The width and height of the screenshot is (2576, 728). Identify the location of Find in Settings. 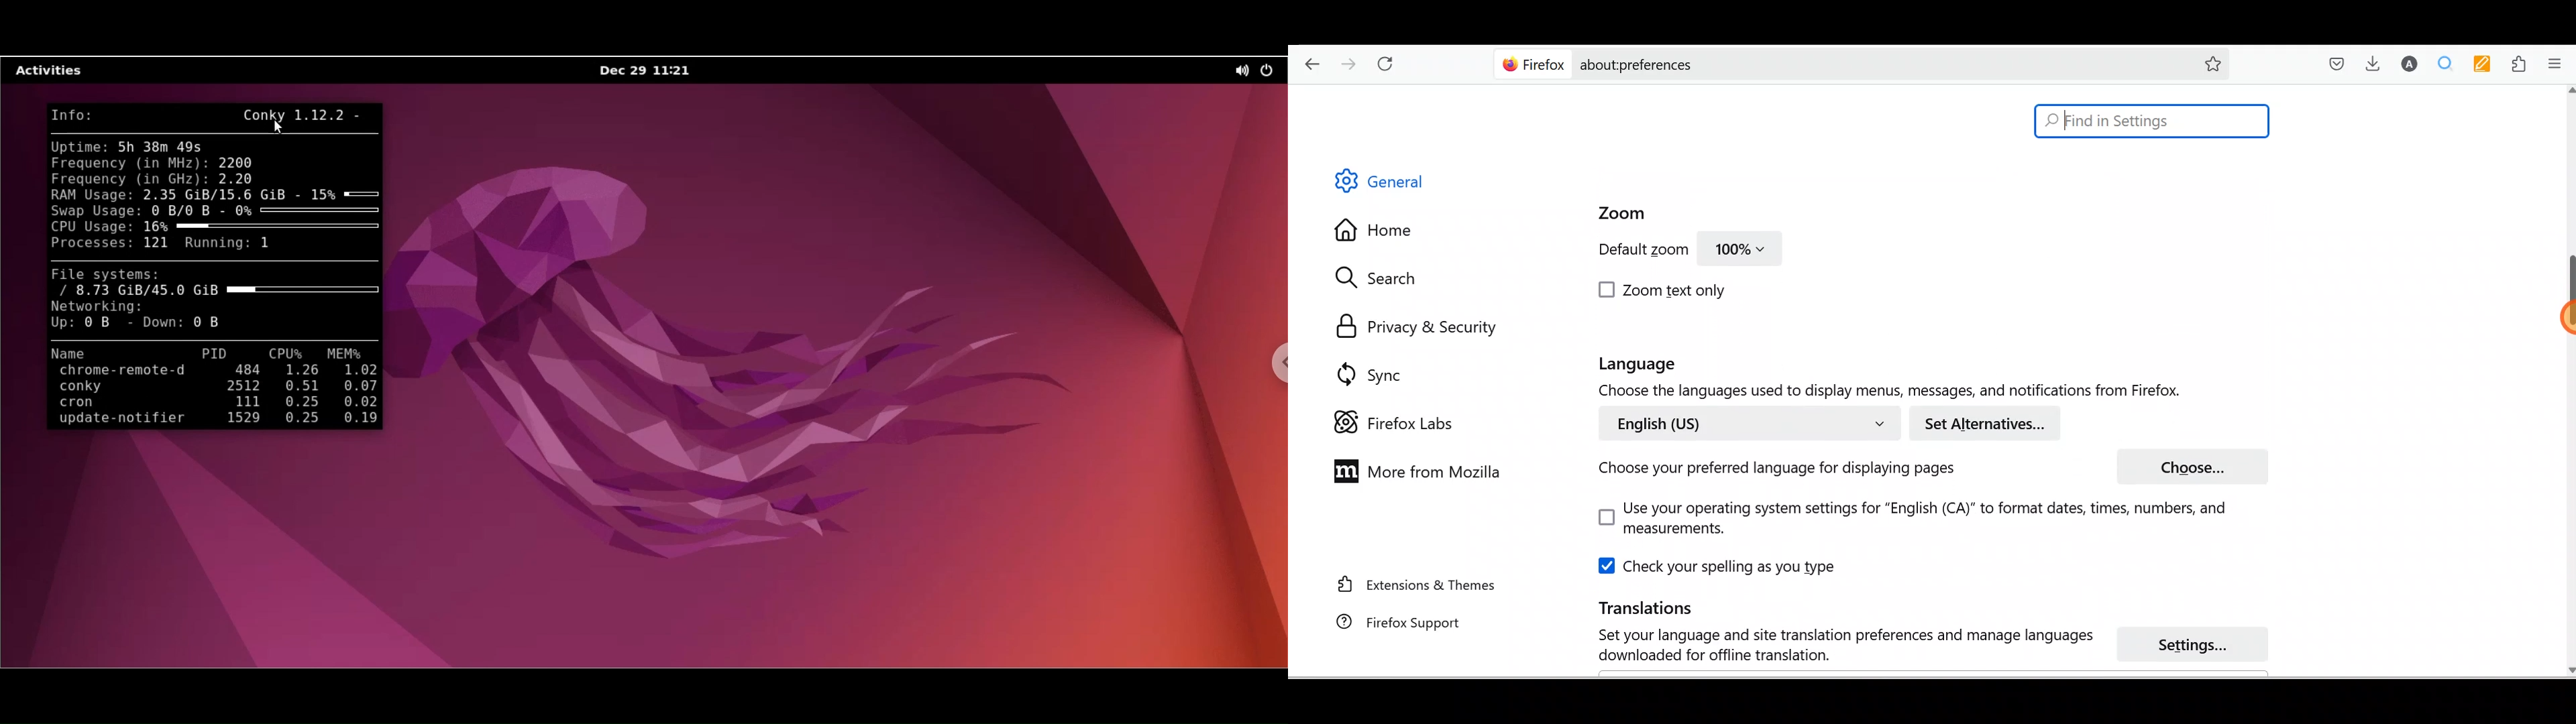
(2152, 121).